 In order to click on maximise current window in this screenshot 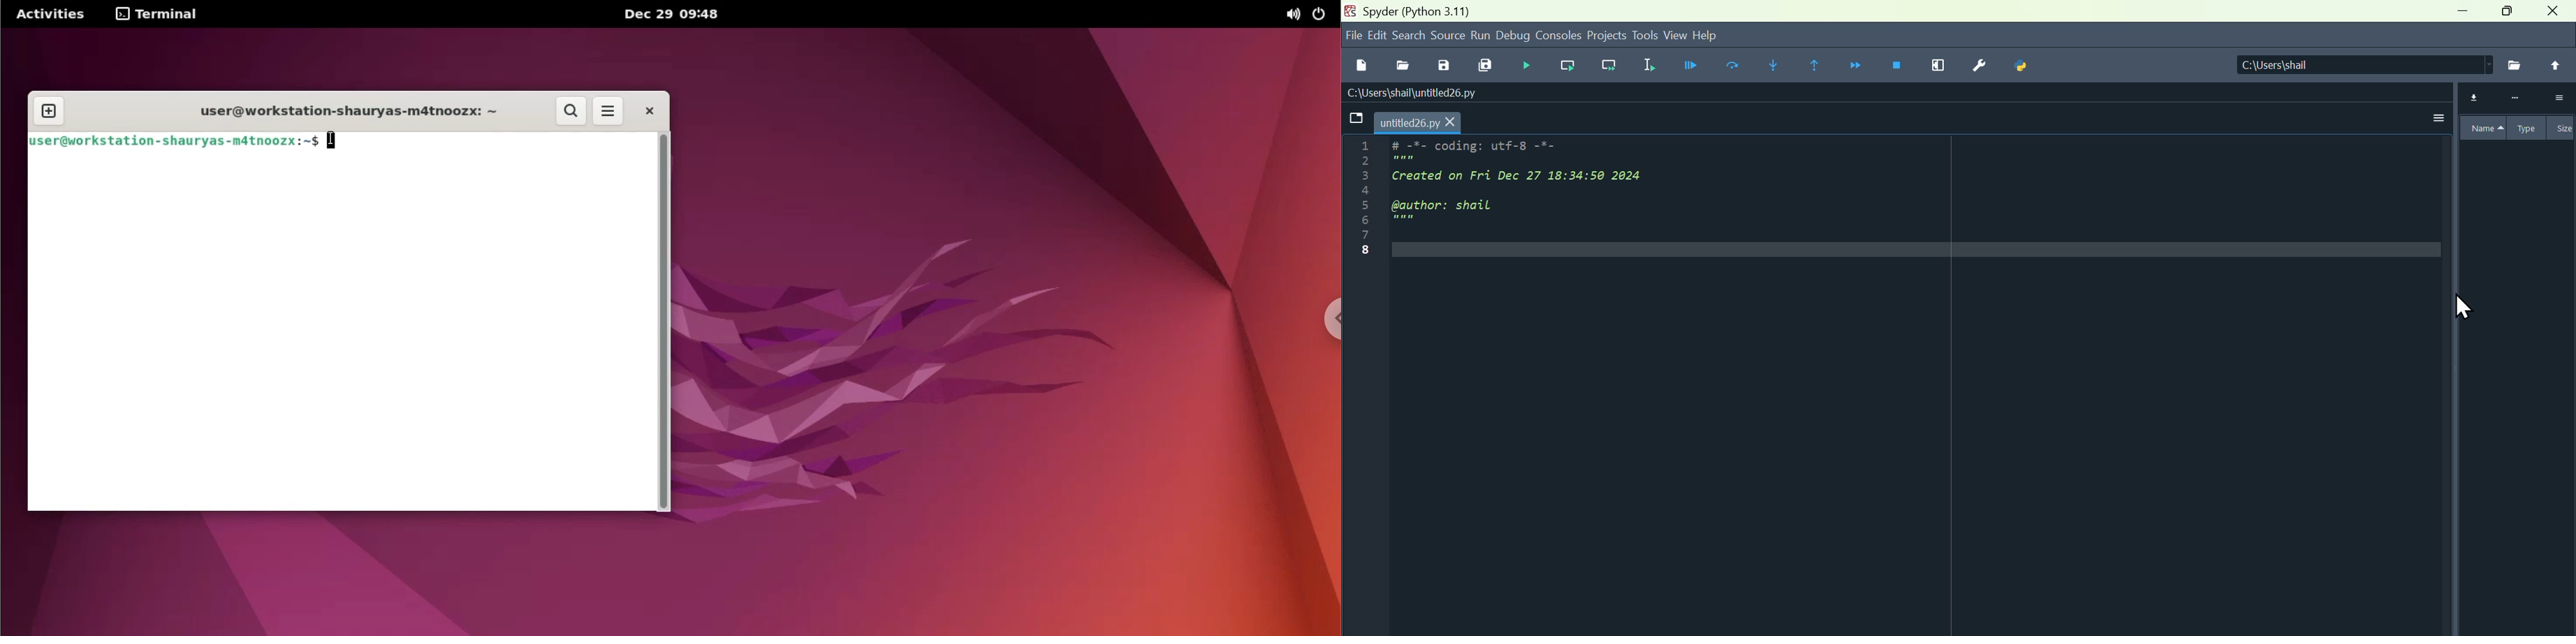, I will do `click(1937, 68)`.